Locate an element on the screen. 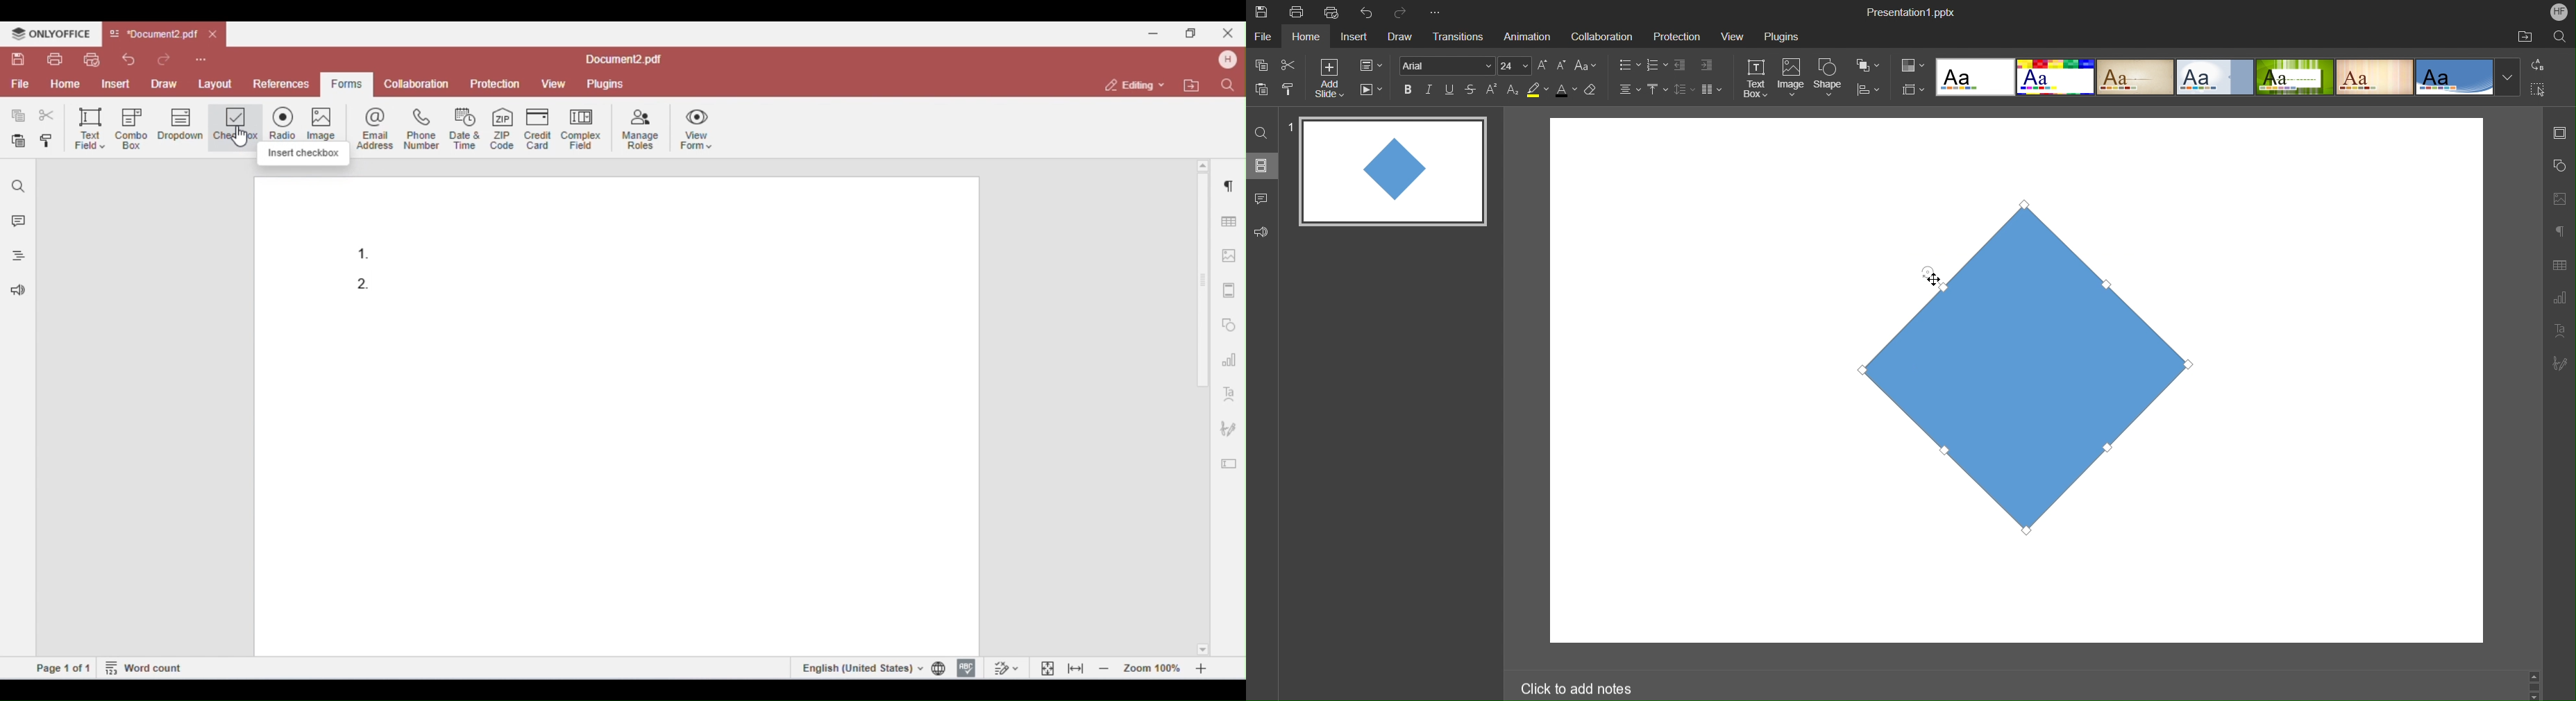  Columns is located at coordinates (1712, 90).